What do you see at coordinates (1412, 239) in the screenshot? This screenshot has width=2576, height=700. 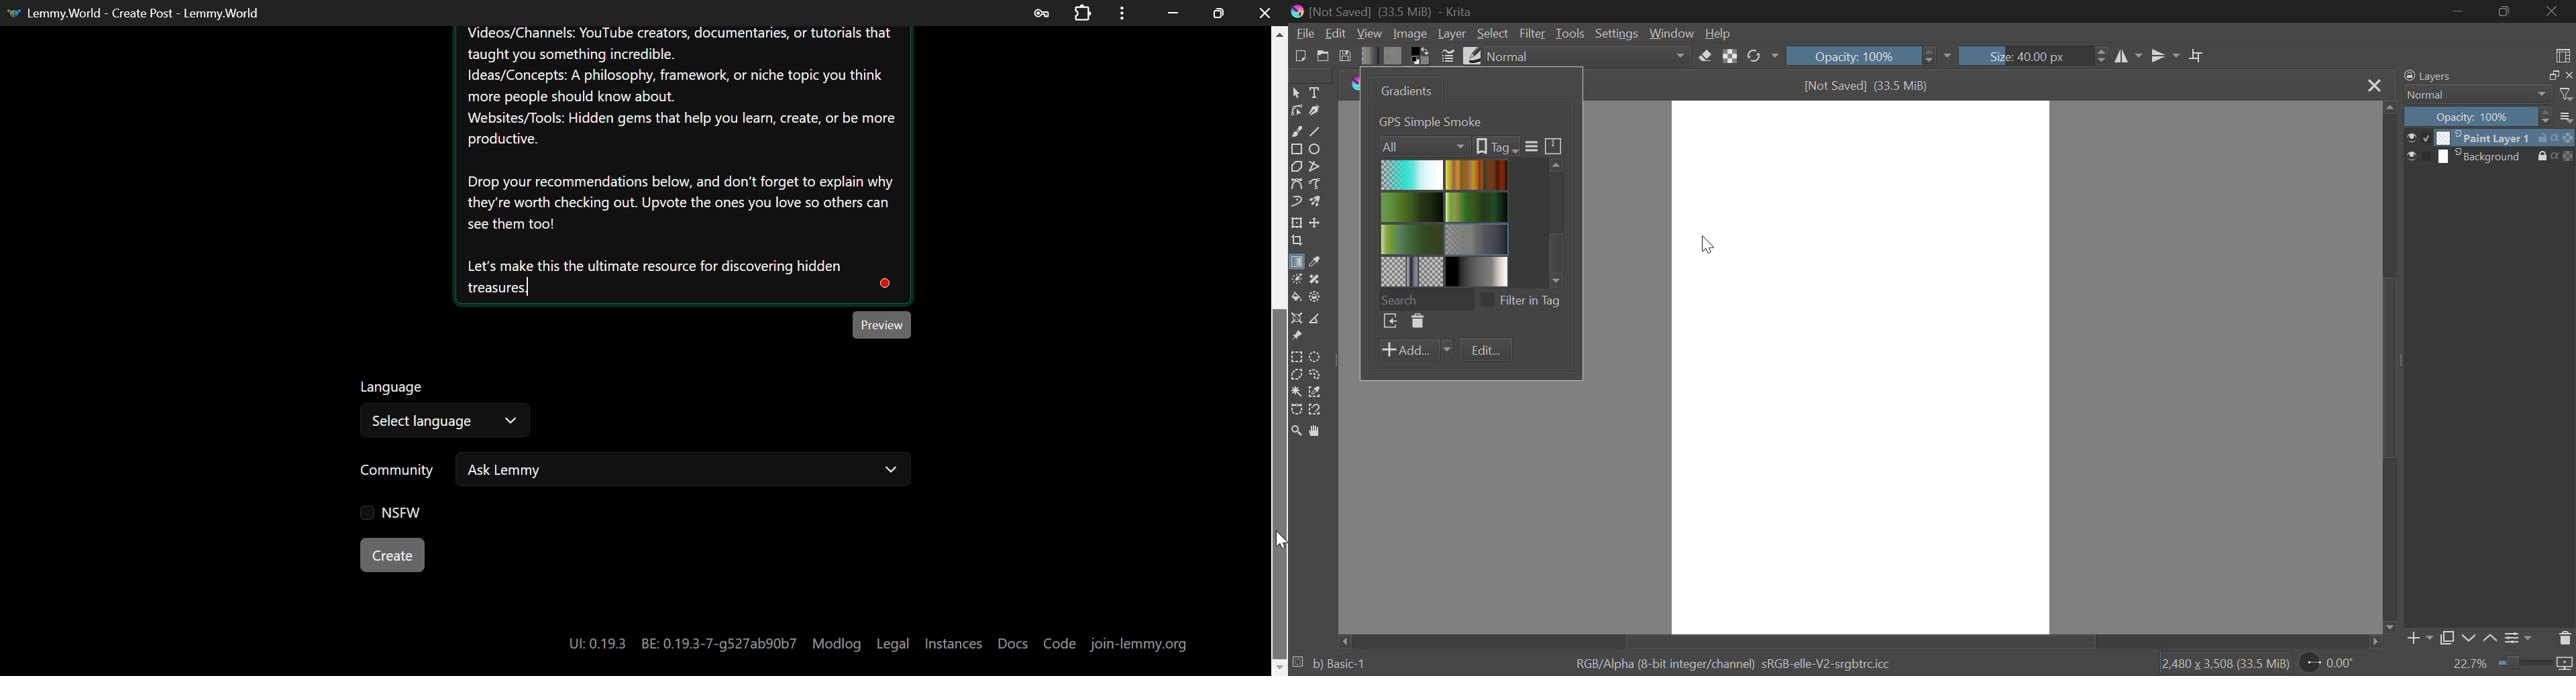 I see `Gradient 5` at bounding box center [1412, 239].